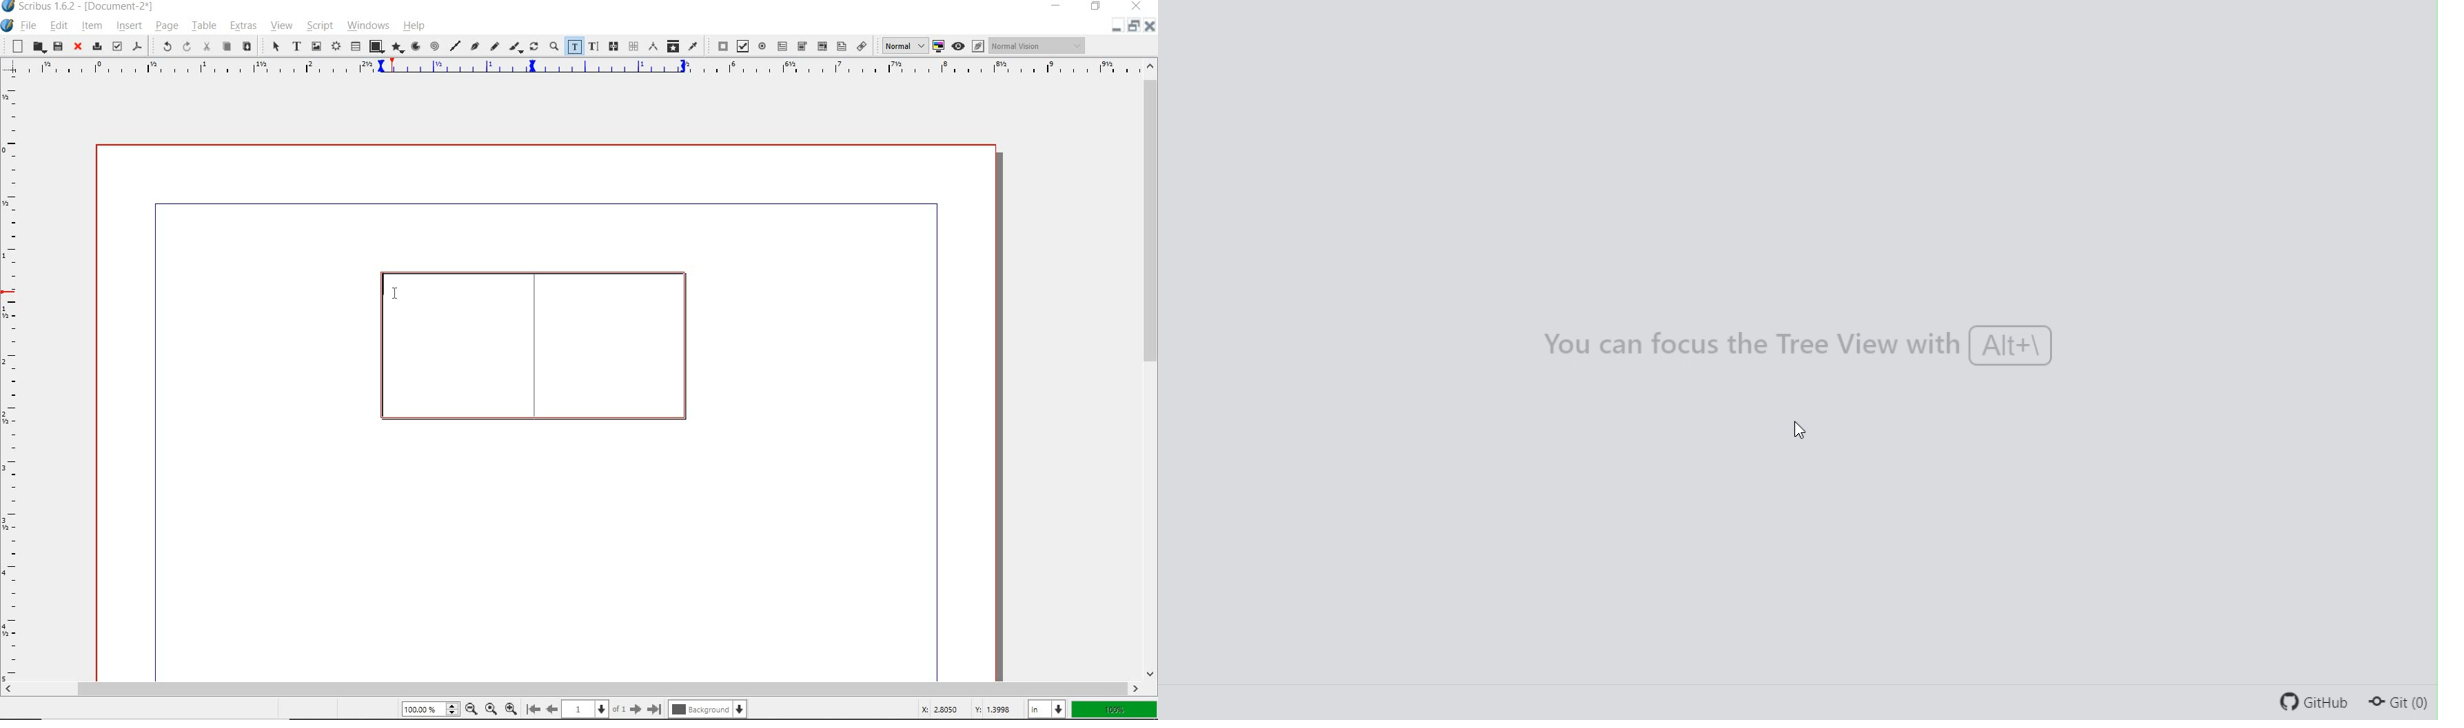 The image size is (2464, 728). What do you see at coordinates (966, 710) in the screenshot?
I see `coordinates` at bounding box center [966, 710].